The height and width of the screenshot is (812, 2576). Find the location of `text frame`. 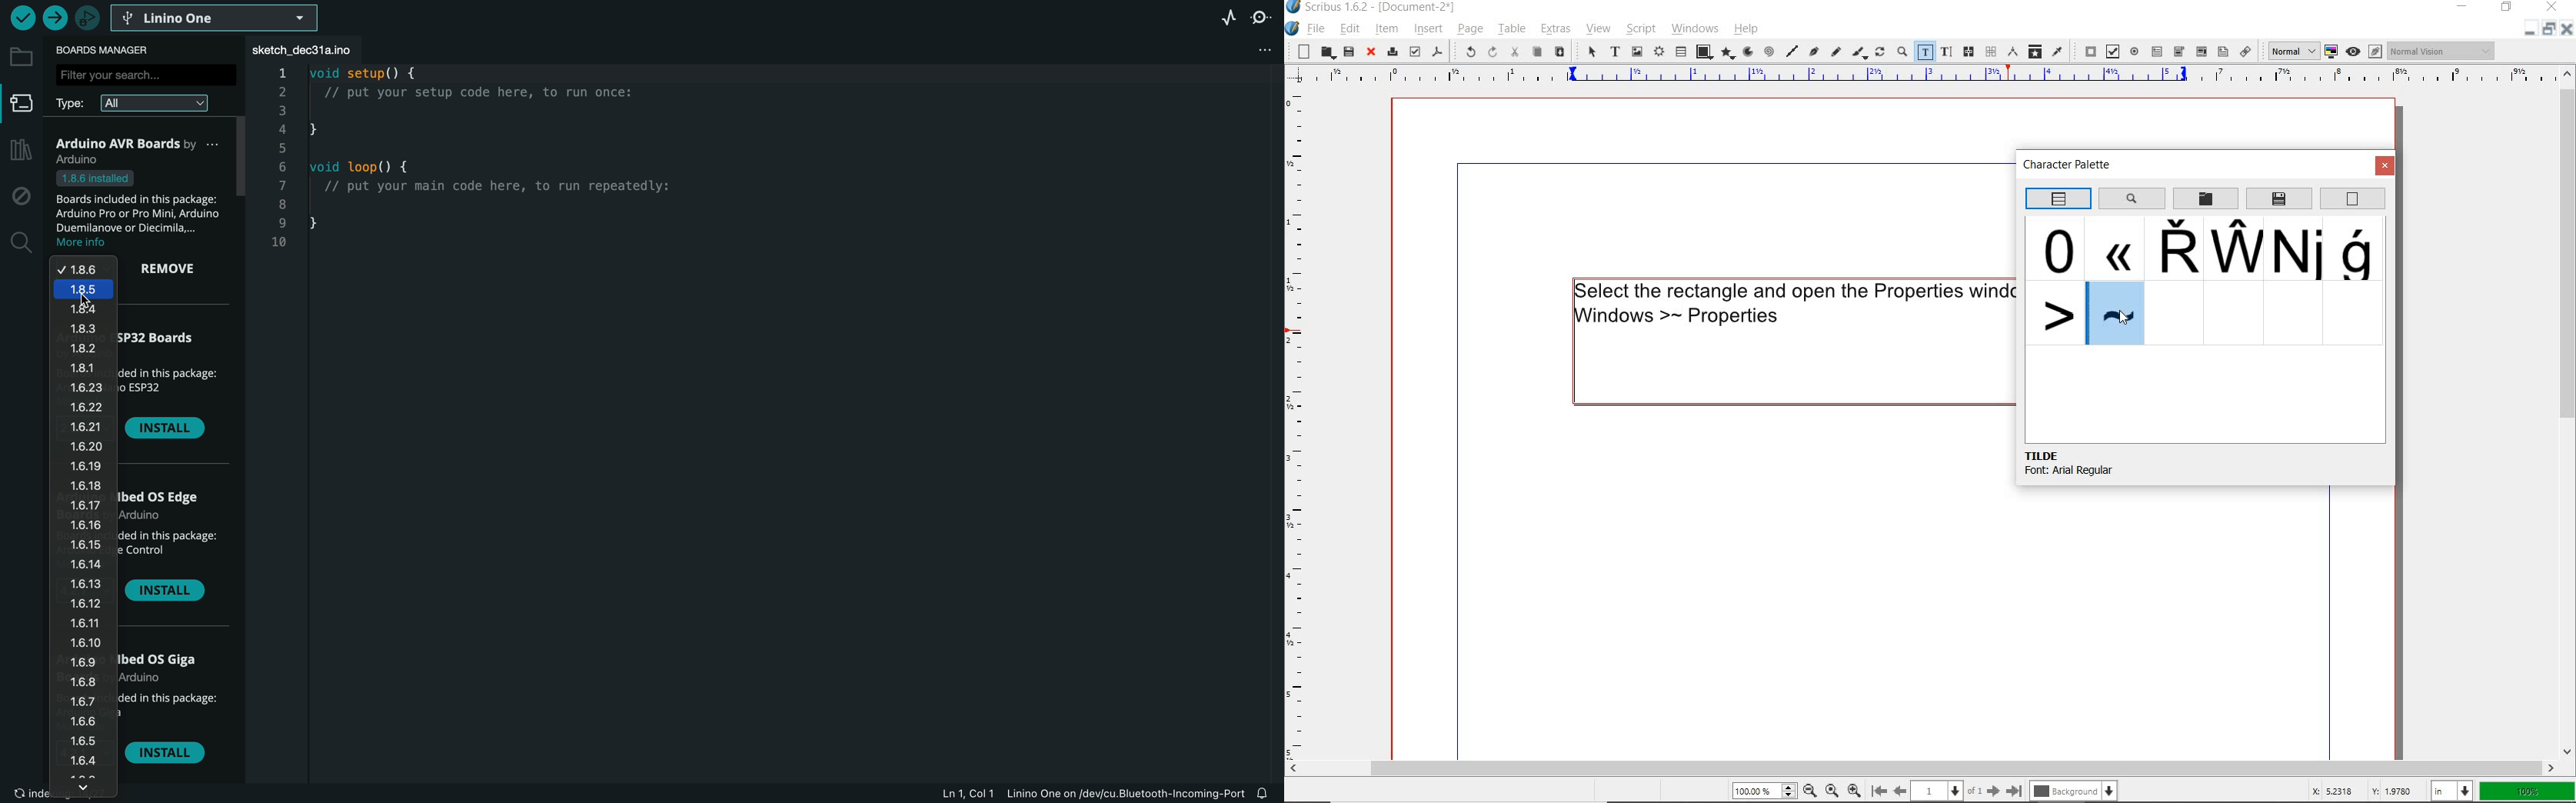

text frame is located at coordinates (1616, 52).